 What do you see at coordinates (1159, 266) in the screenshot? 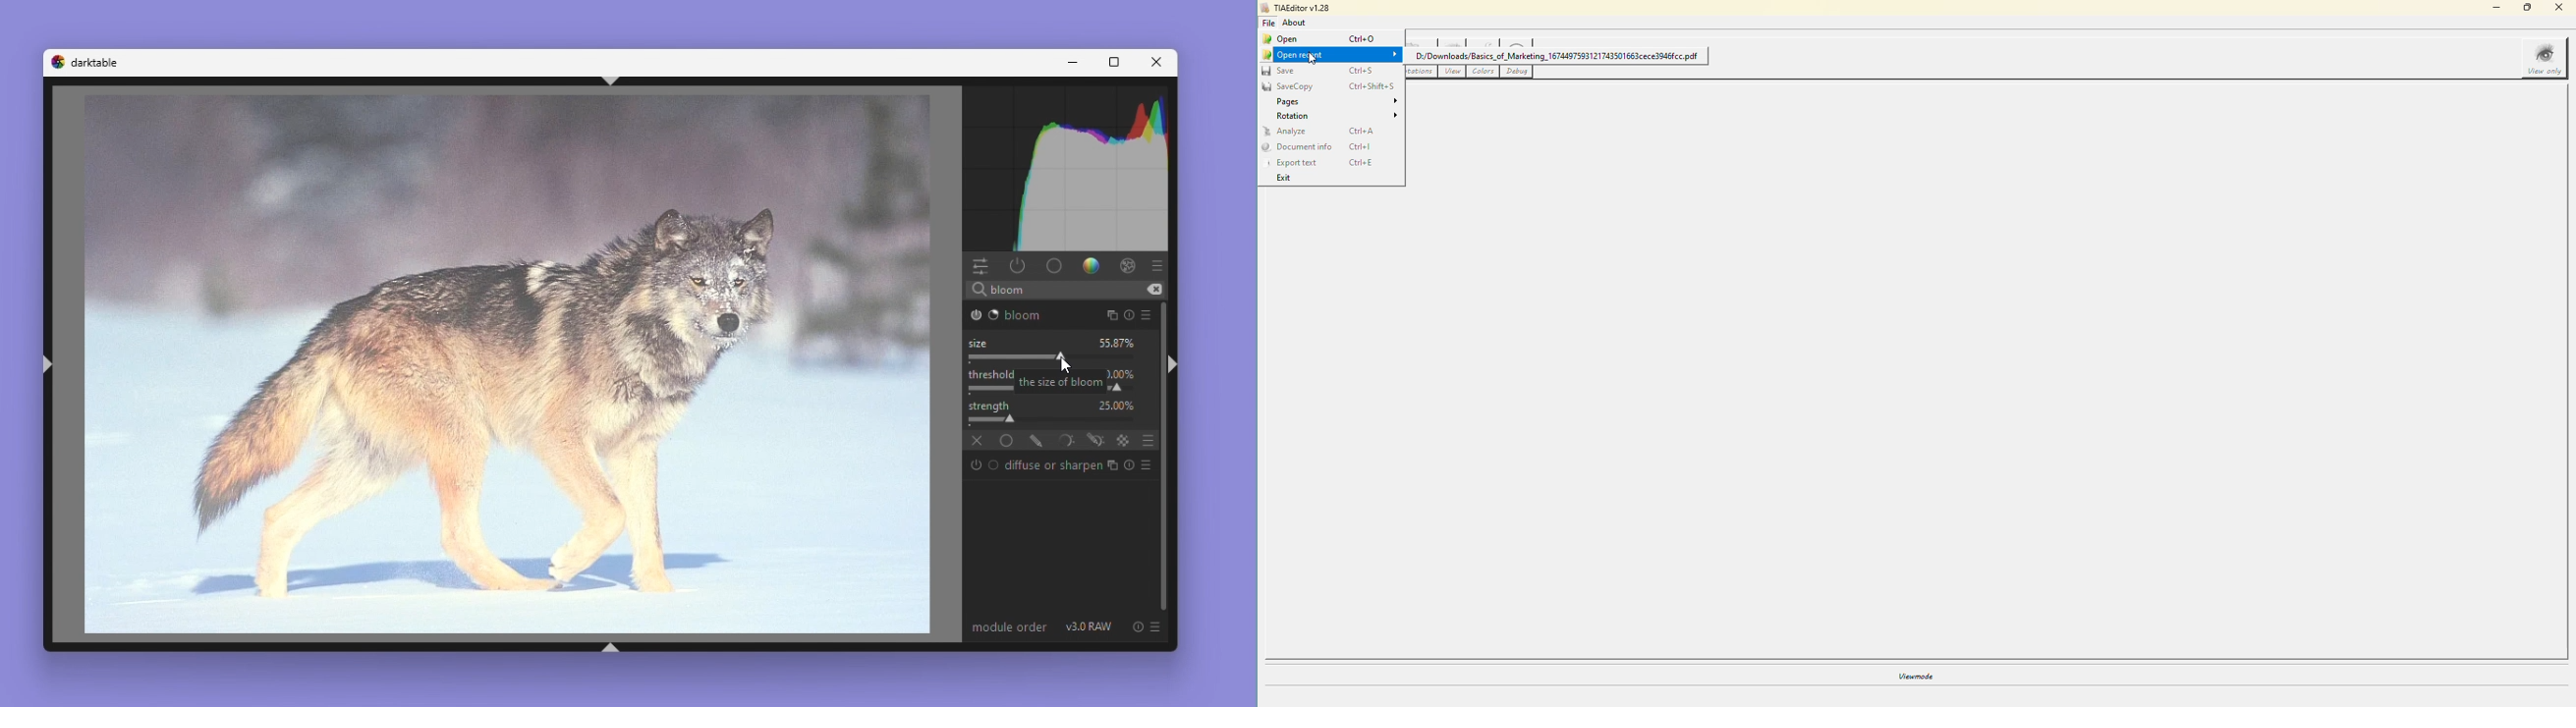
I see `Preset ` at bounding box center [1159, 266].